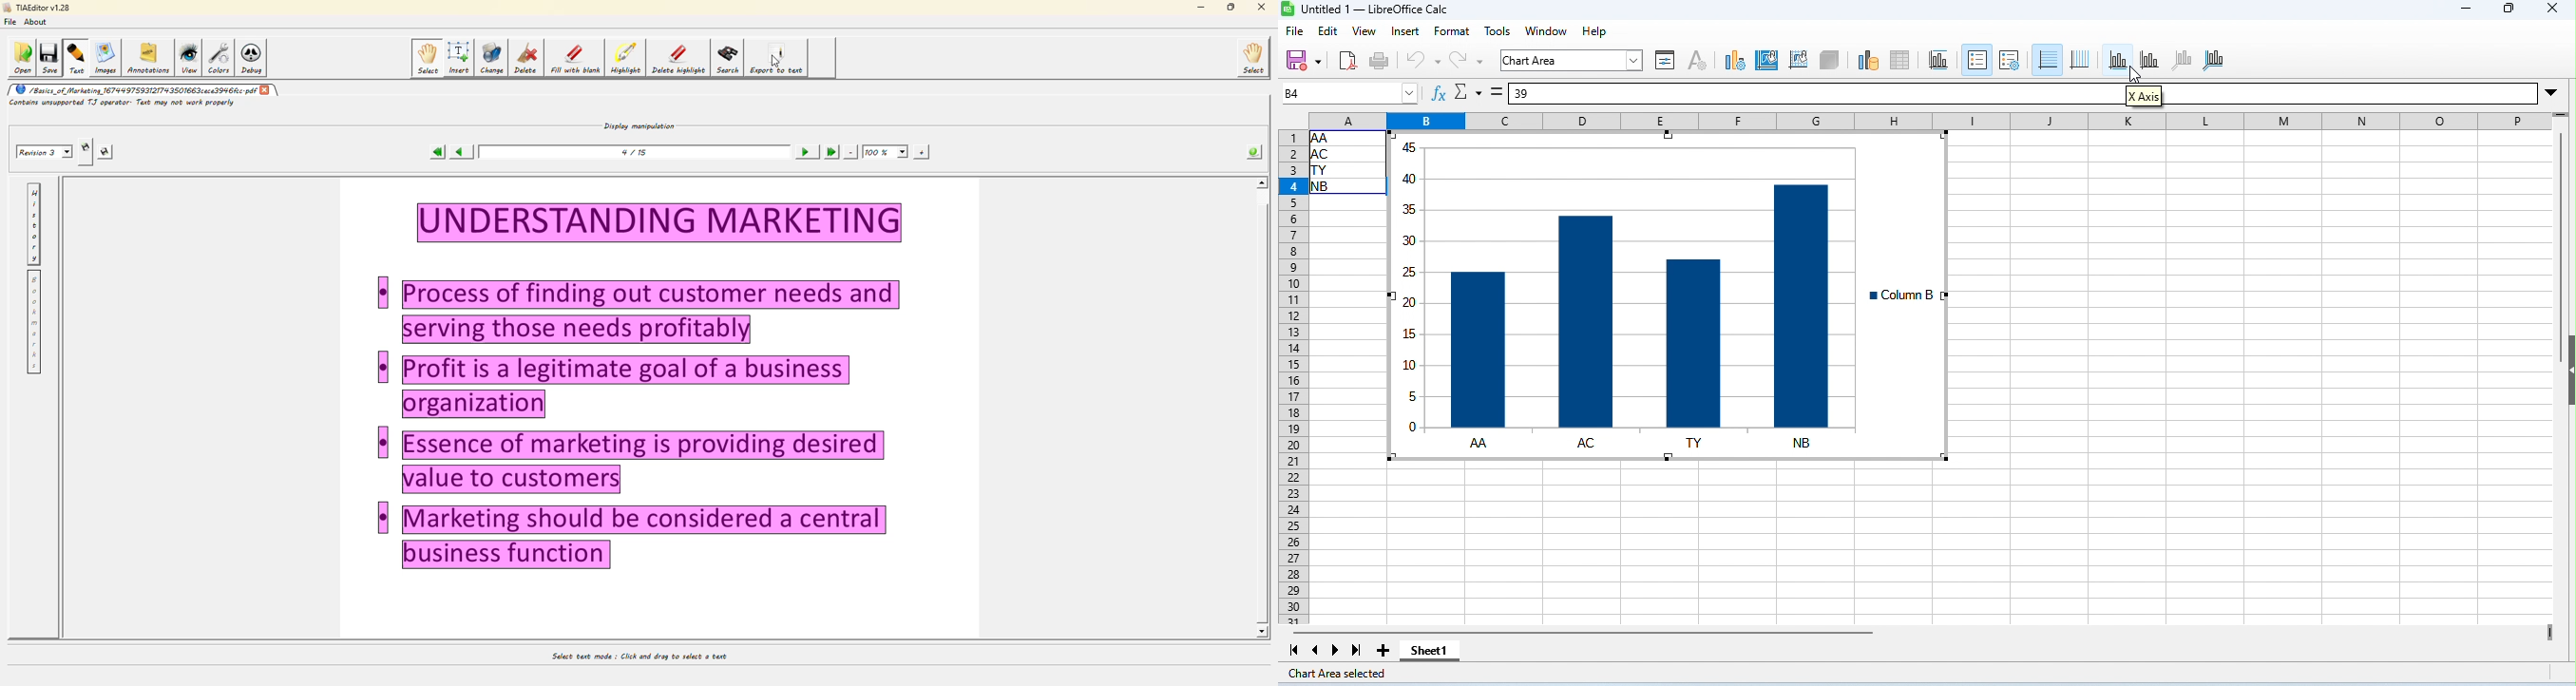  Describe the element at coordinates (2085, 58) in the screenshot. I see `vertical grids` at that location.